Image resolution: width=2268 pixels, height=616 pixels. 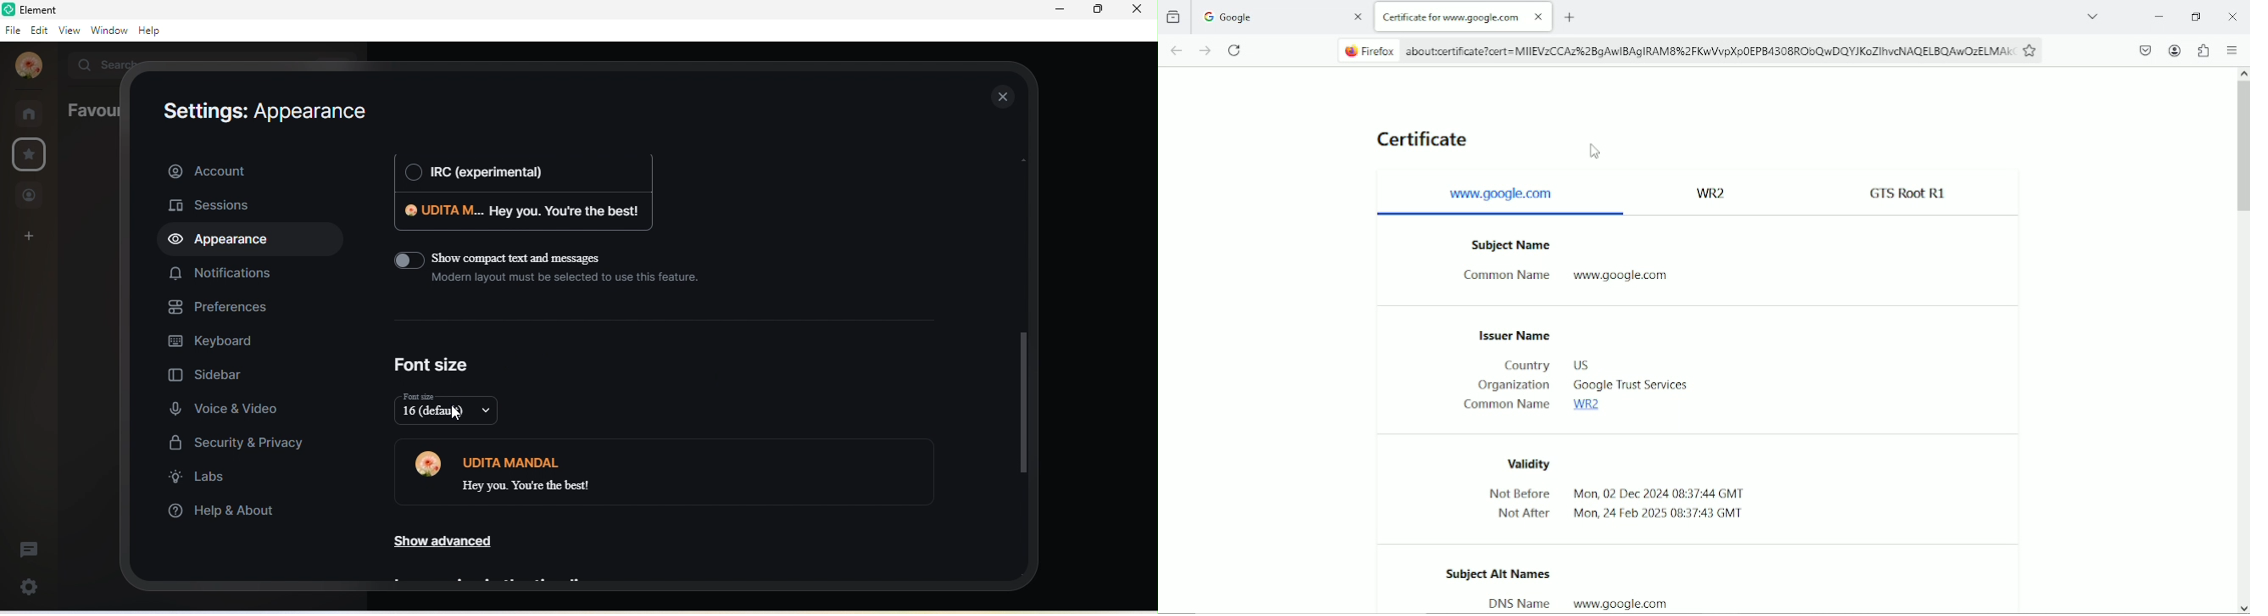 I want to click on www.google.com, so click(x=1503, y=194).